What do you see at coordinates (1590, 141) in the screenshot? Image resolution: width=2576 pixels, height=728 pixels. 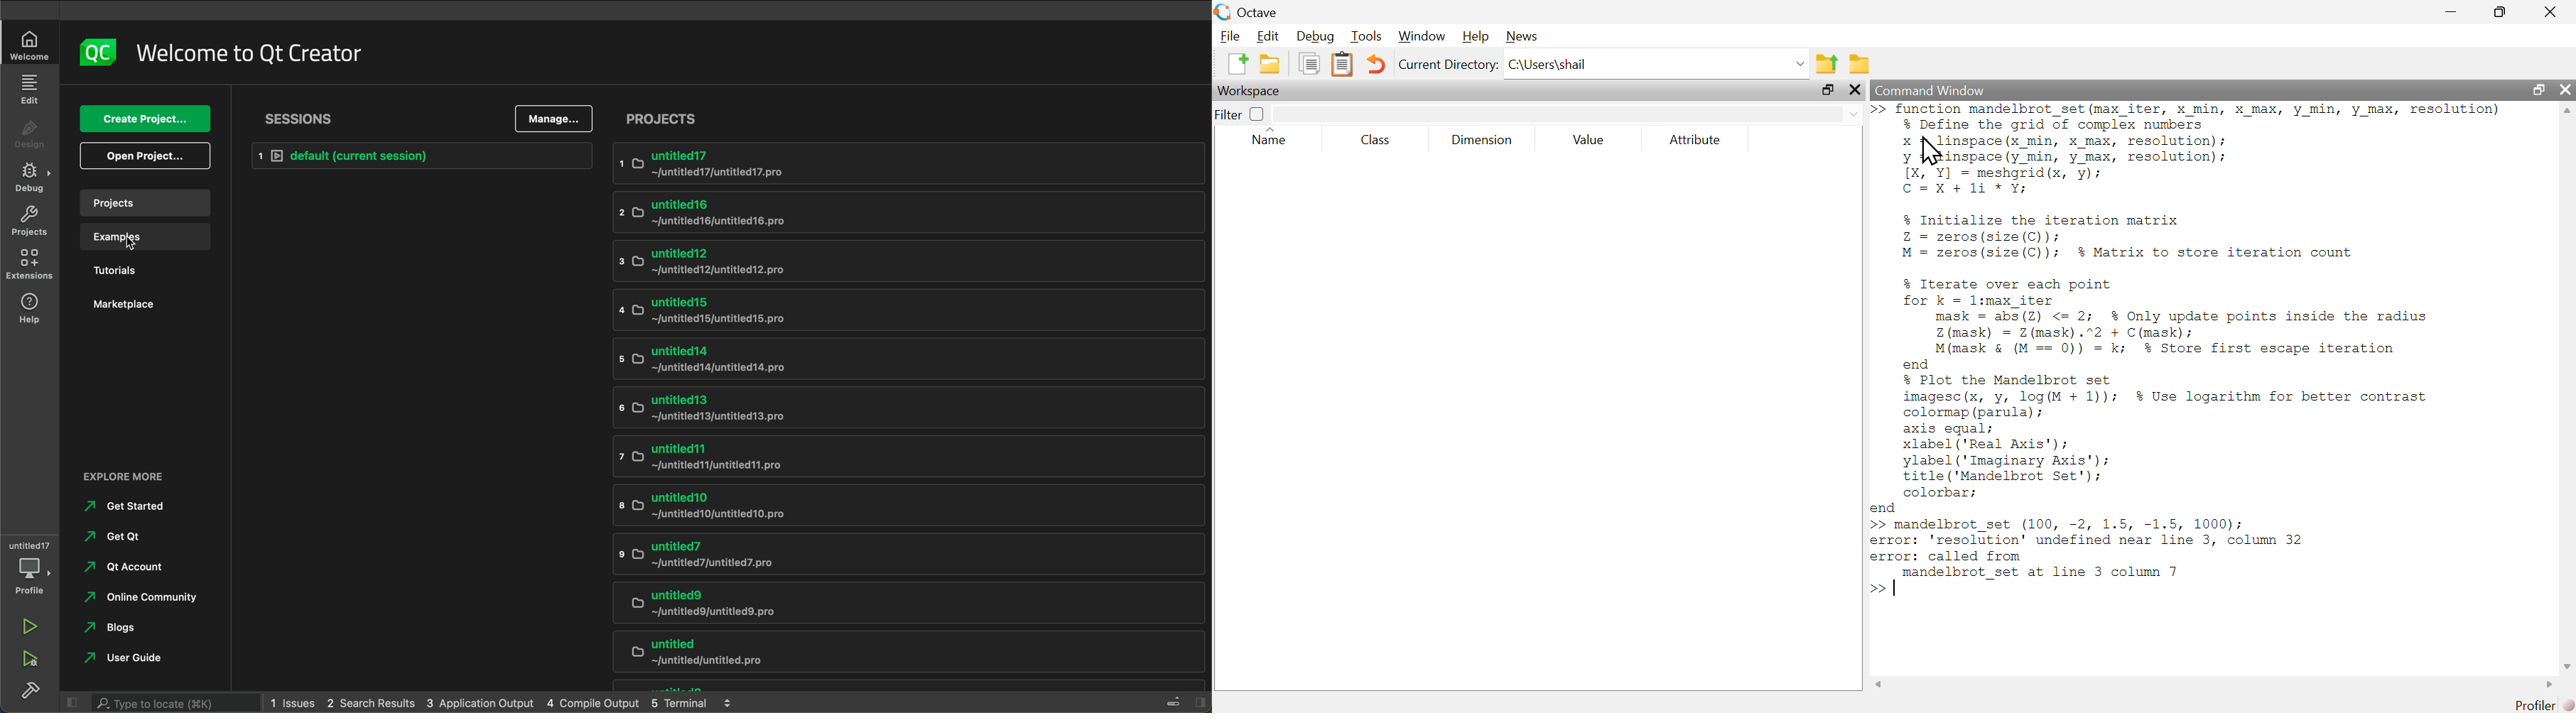 I see `Value` at bounding box center [1590, 141].